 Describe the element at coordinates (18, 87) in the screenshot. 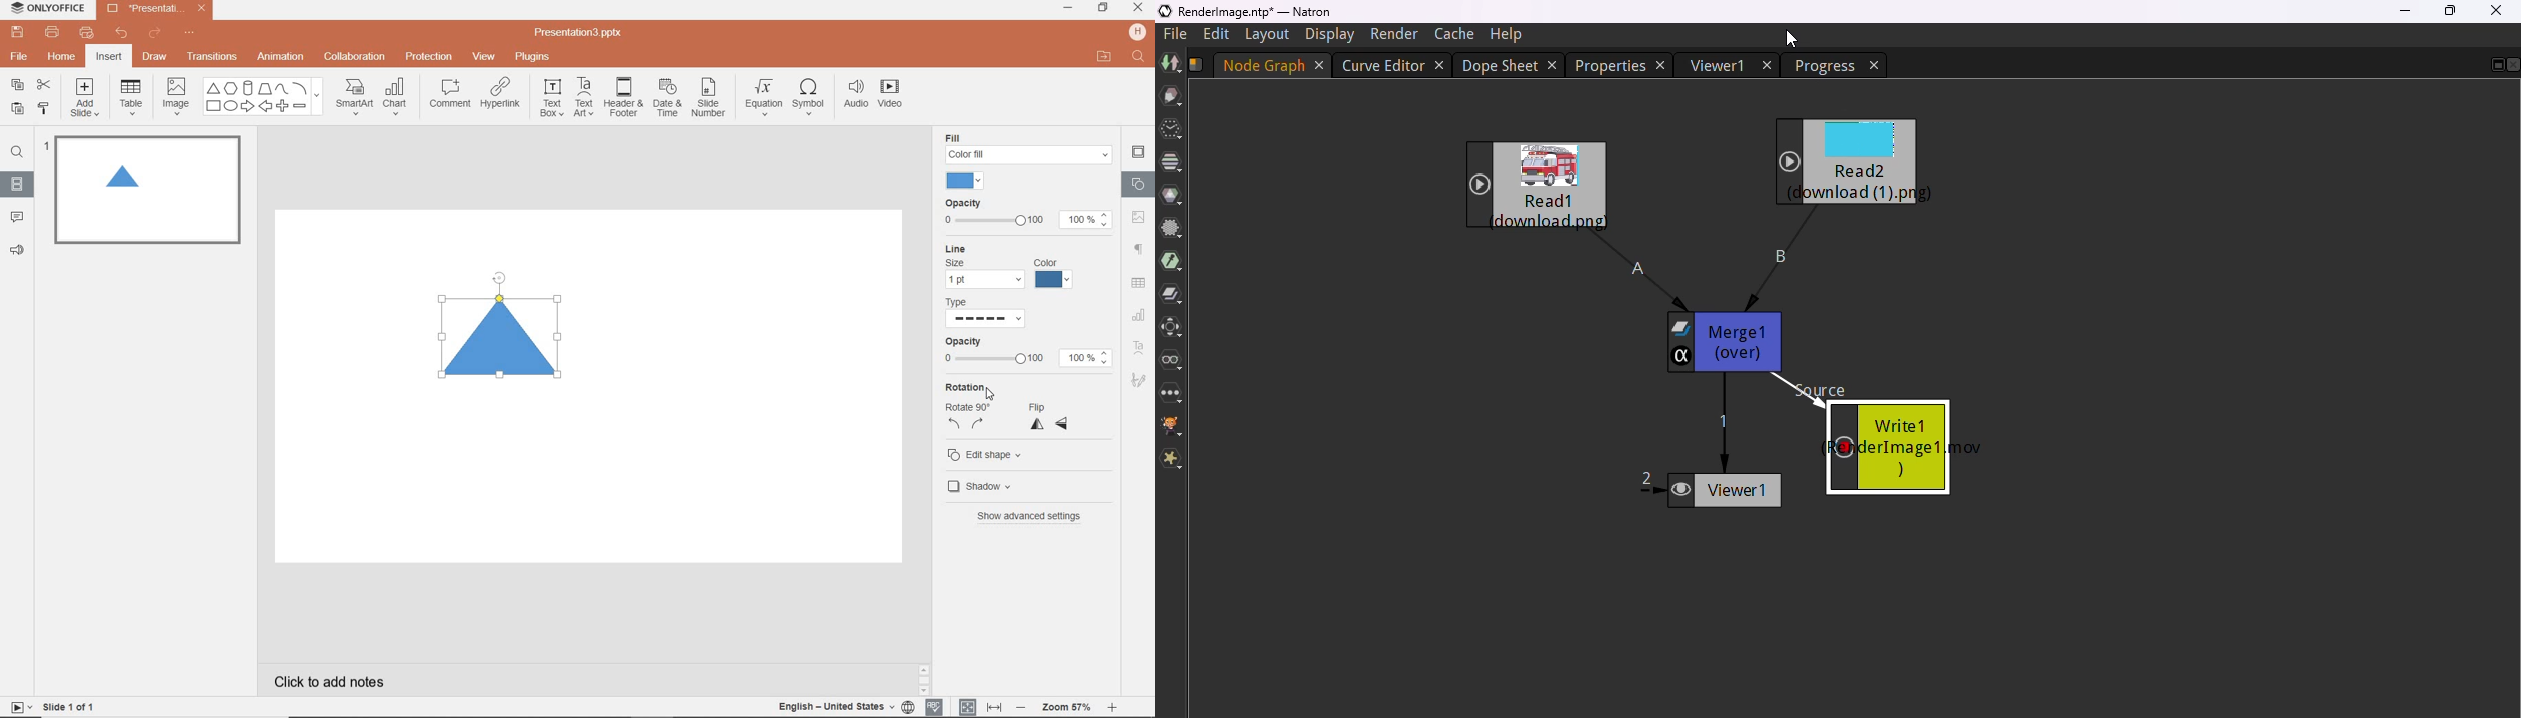

I see `COPY` at that location.